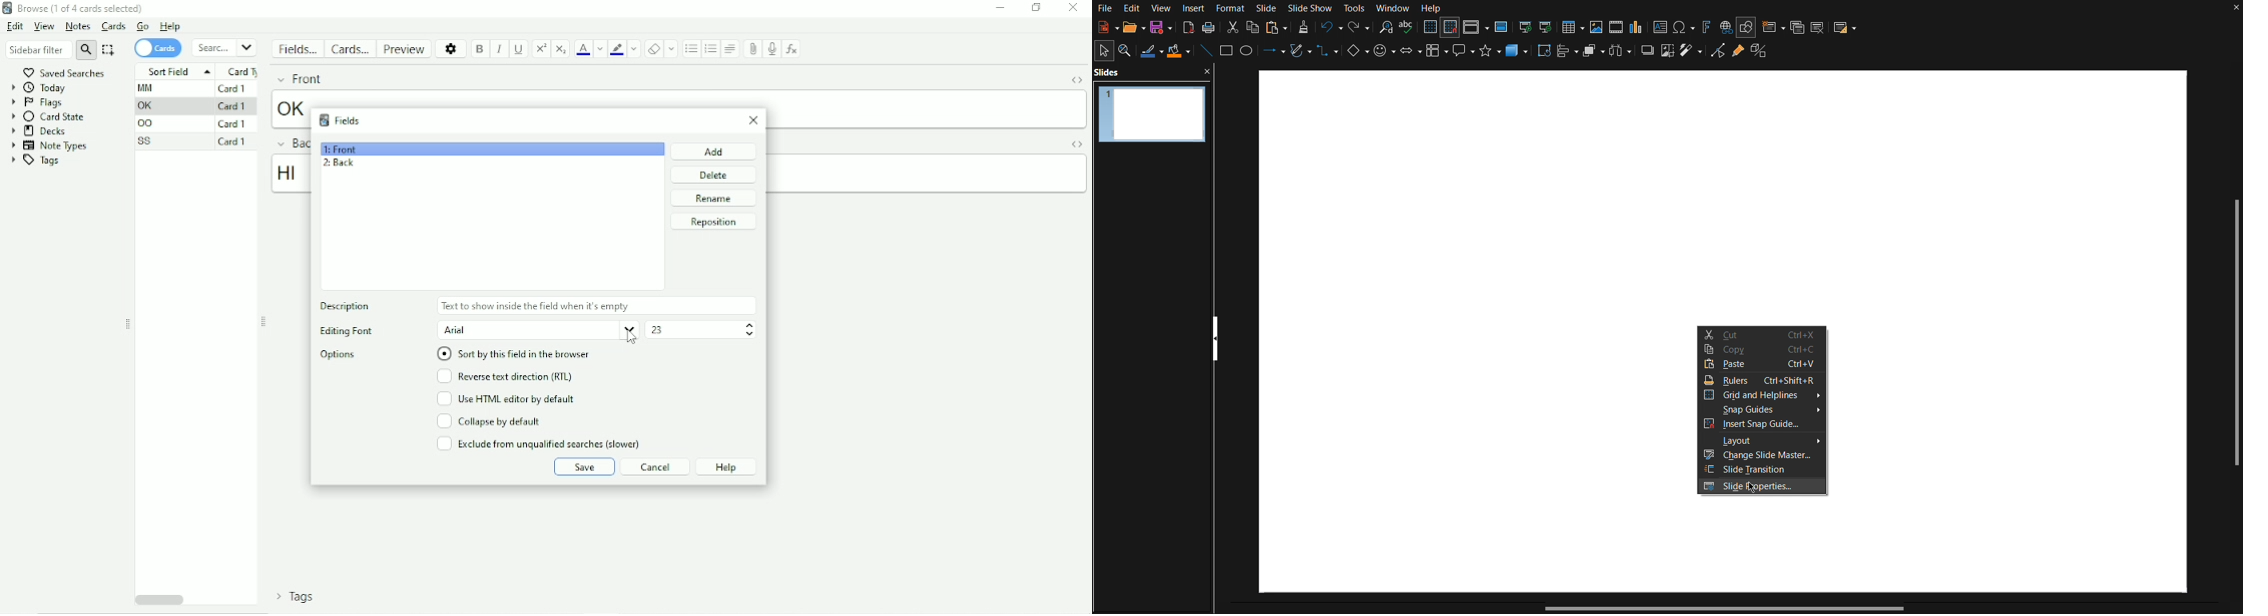  What do you see at coordinates (507, 400) in the screenshot?
I see `Use HTML editor by default` at bounding box center [507, 400].